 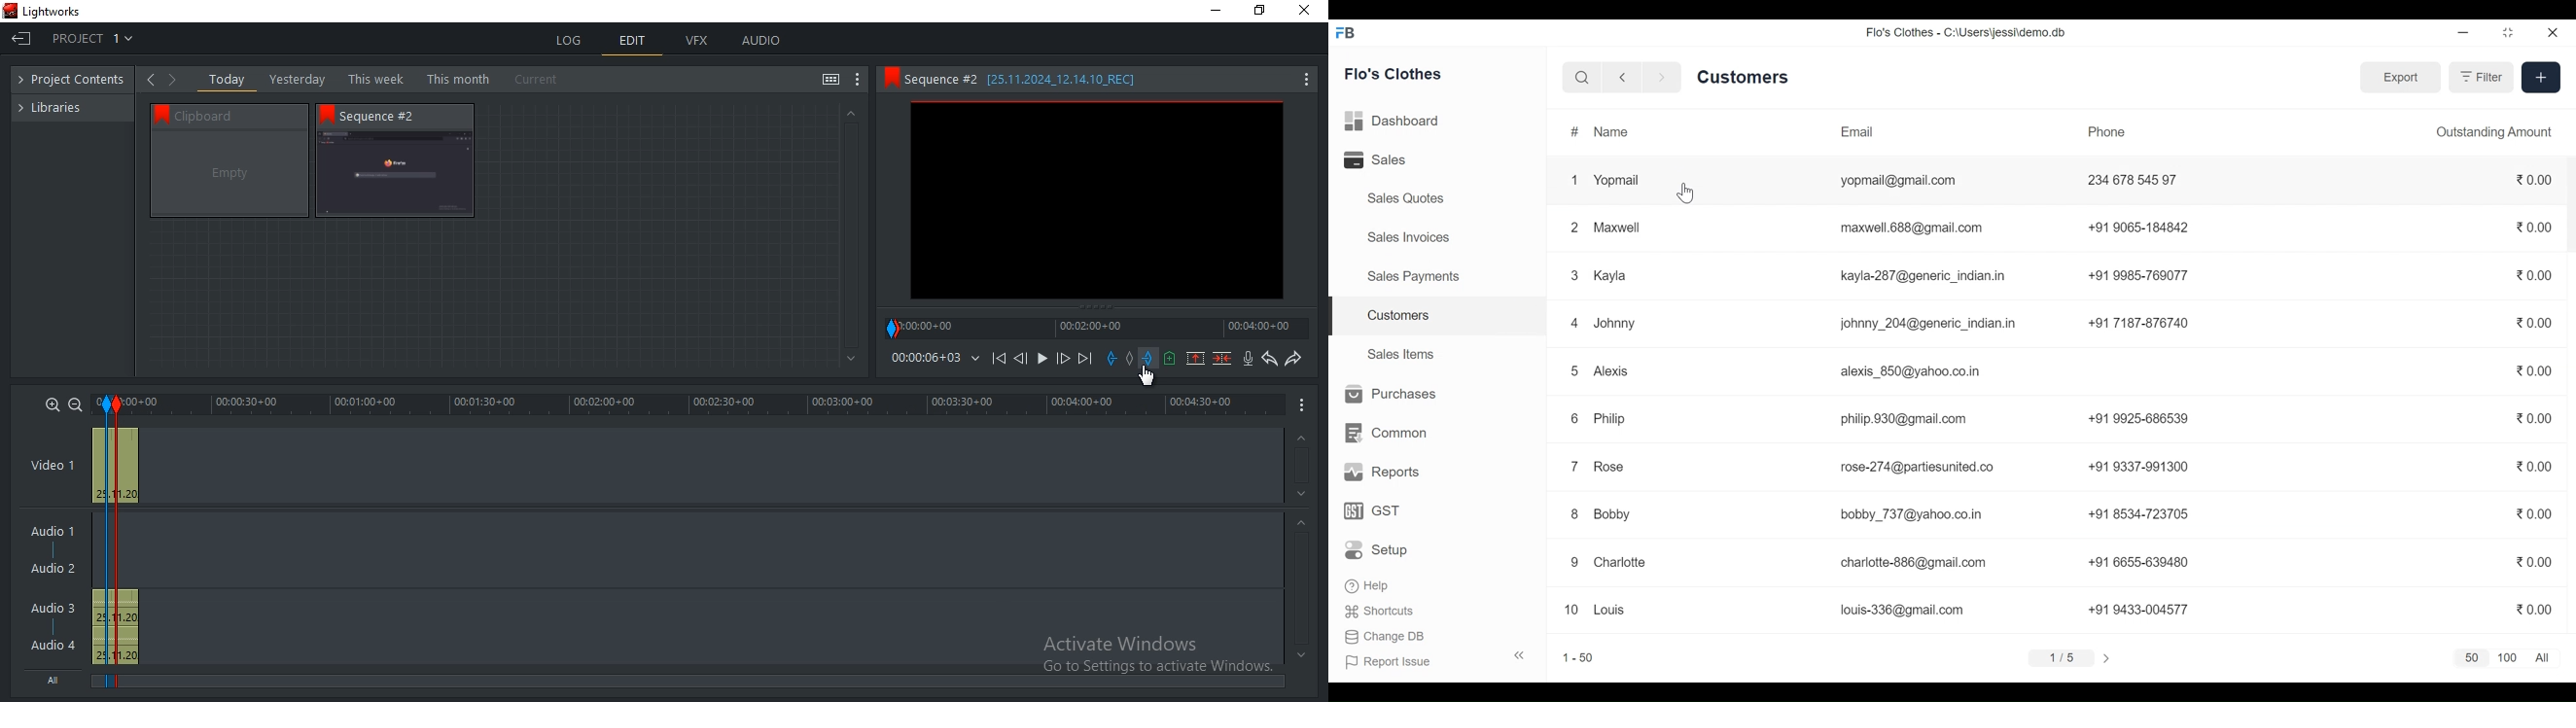 What do you see at coordinates (1301, 654) in the screenshot?
I see `Greyed out down arrow` at bounding box center [1301, 654].